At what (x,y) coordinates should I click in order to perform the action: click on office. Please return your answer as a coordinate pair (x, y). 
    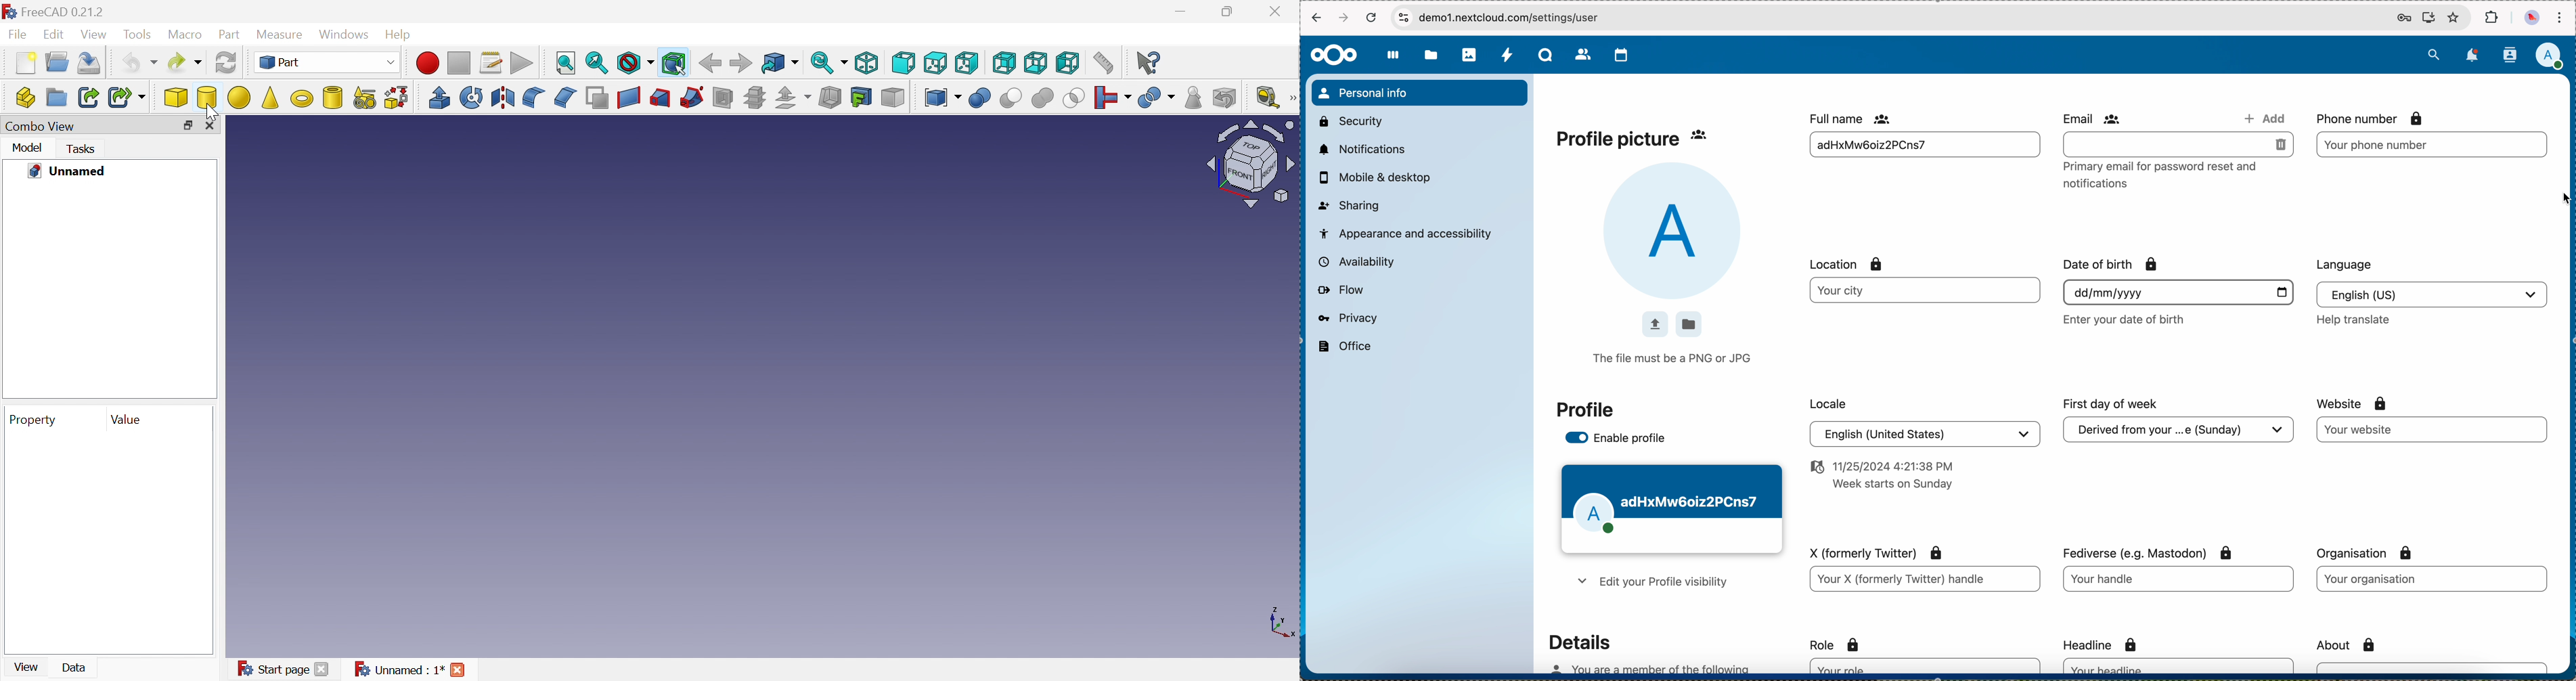
    Looking at the image, I should click on (1343, 346).